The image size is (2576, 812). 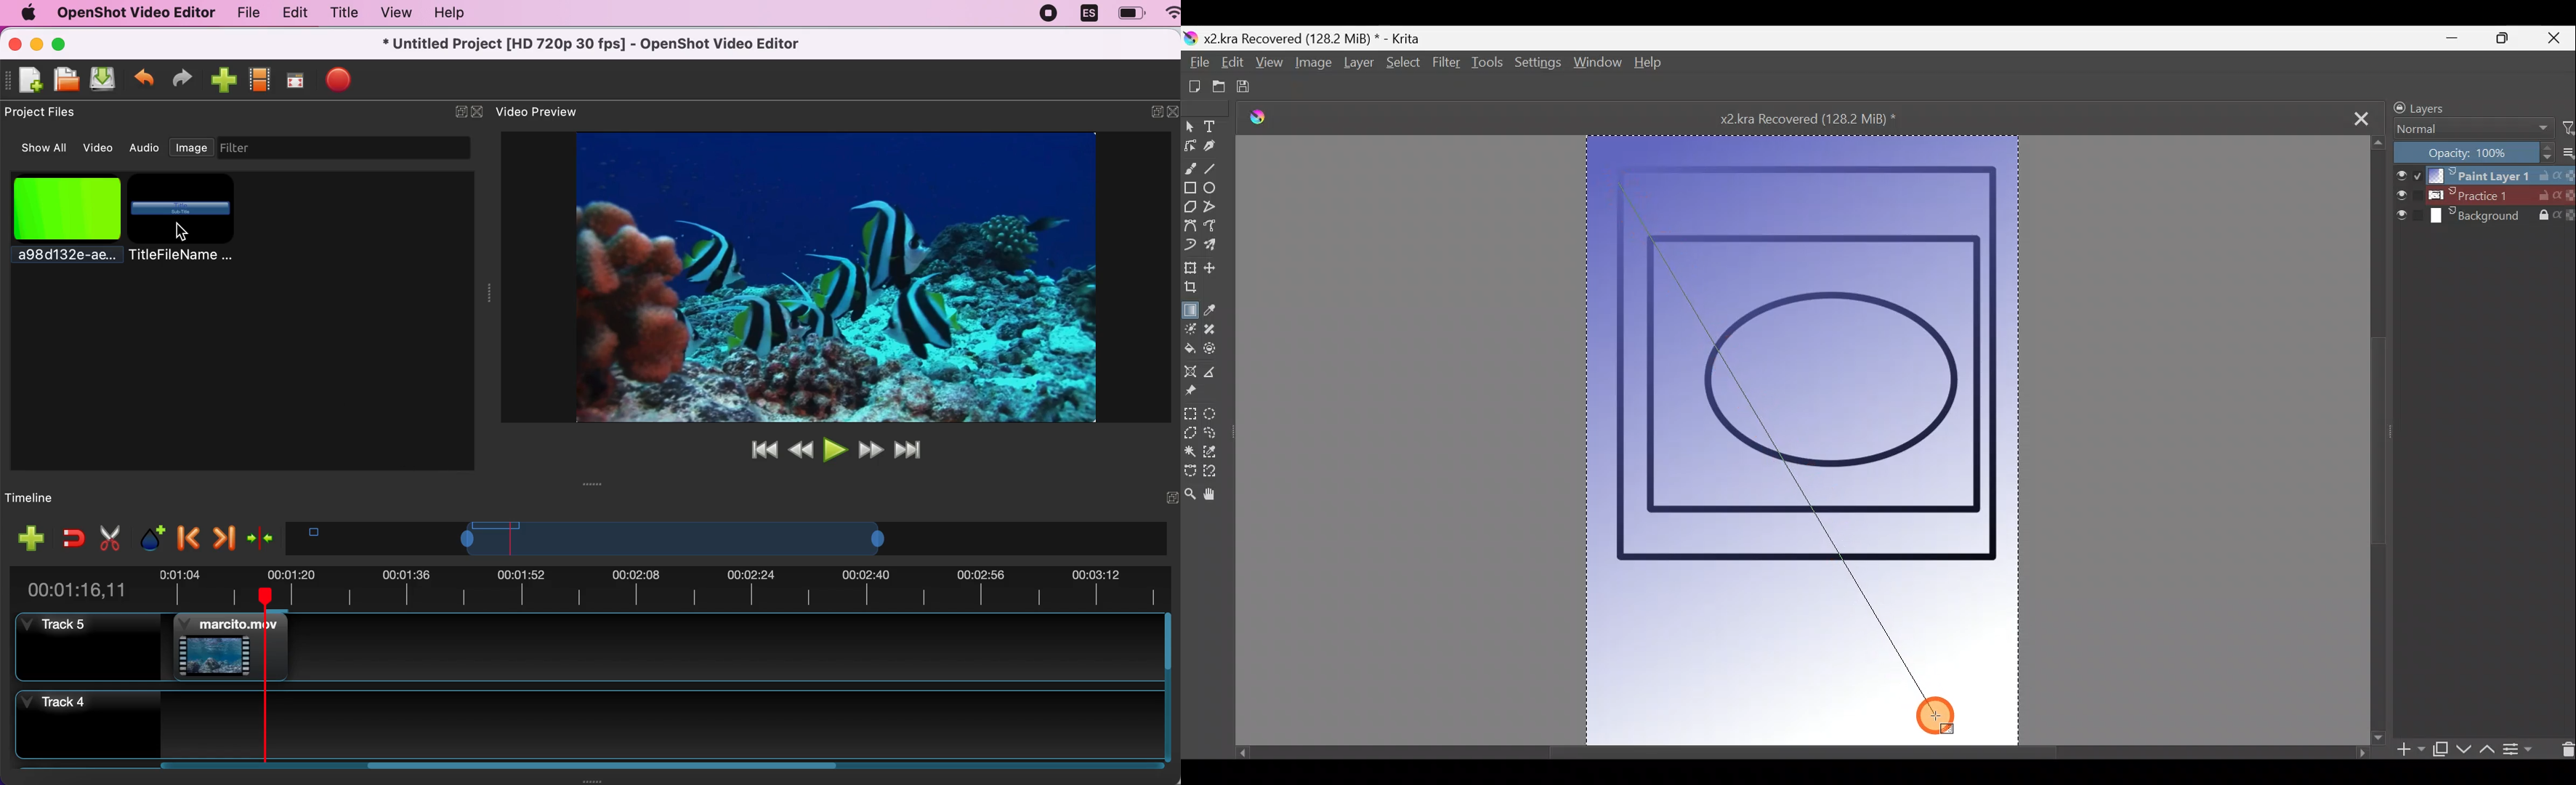 I want to click on title - Untitled Project [HD 720p 30 fps)-OpenShot Video Editor, so click(x=593, y=45).